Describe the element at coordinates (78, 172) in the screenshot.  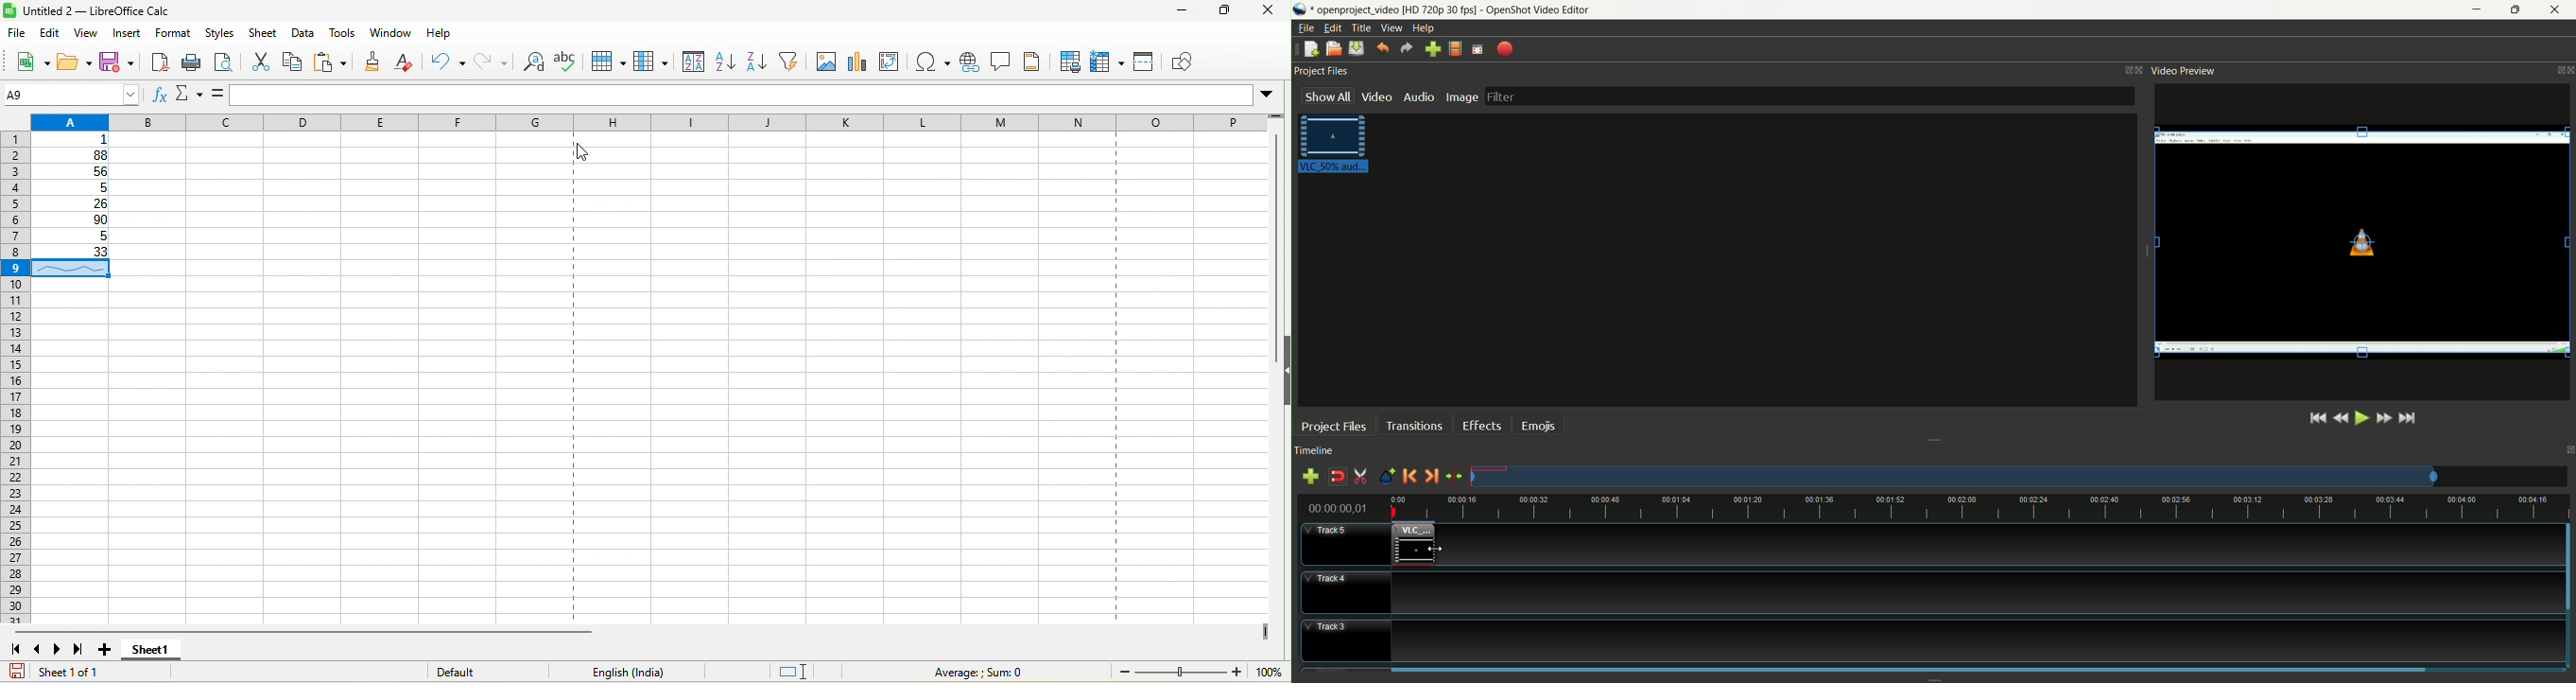
I see `56` at that location.